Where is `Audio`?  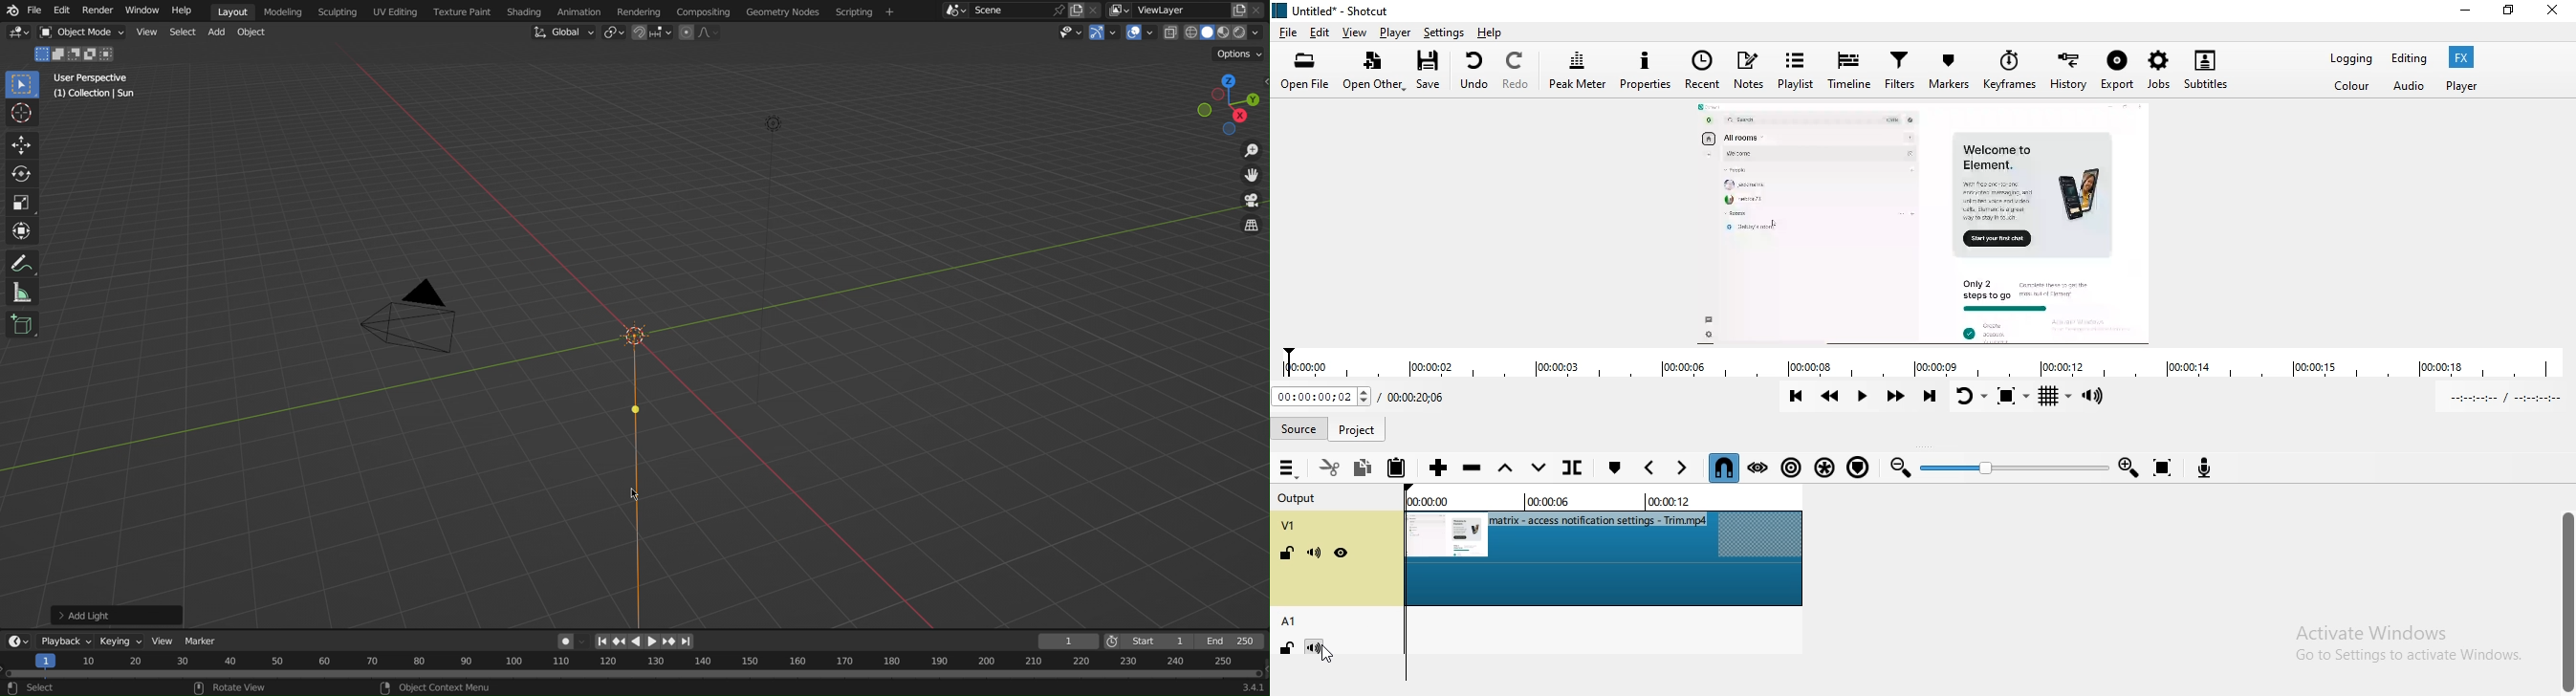 Audio is located at coordinates (2411, 87).